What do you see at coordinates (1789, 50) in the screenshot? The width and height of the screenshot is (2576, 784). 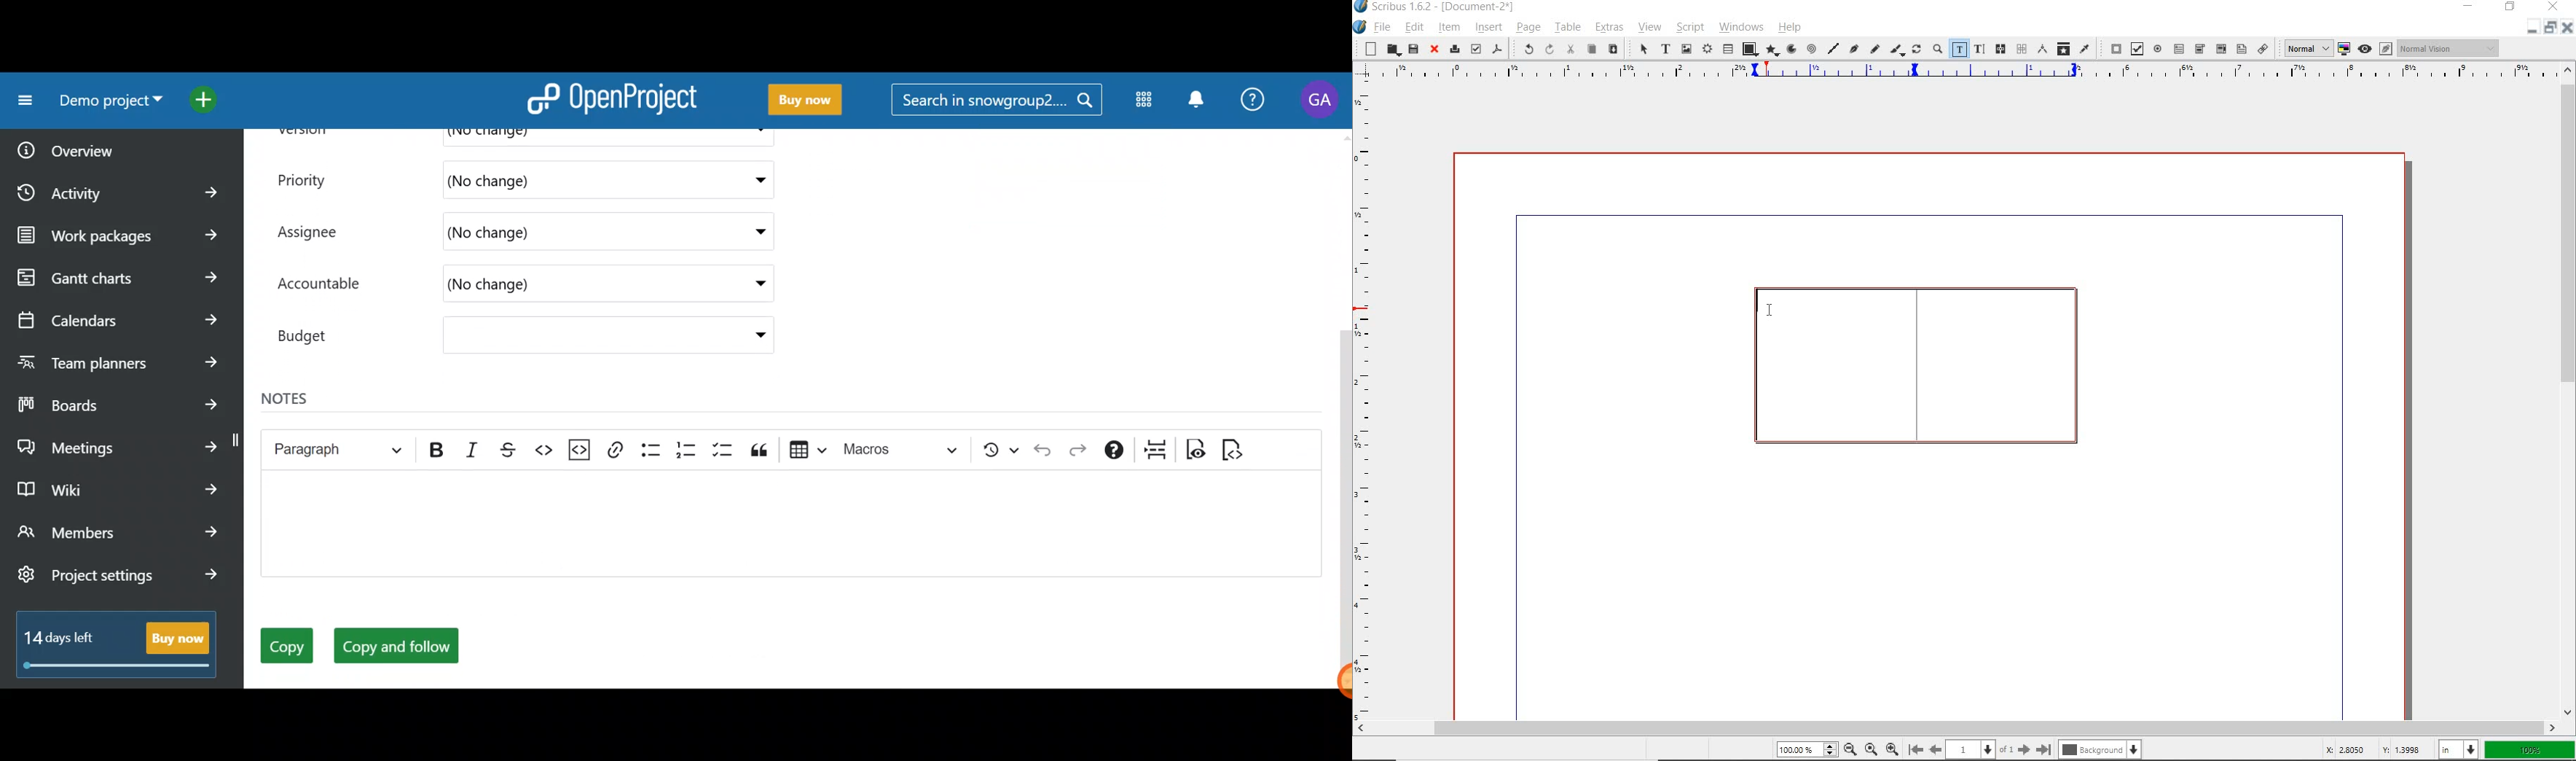 I see `arc` at bounding box center [1789, 50].